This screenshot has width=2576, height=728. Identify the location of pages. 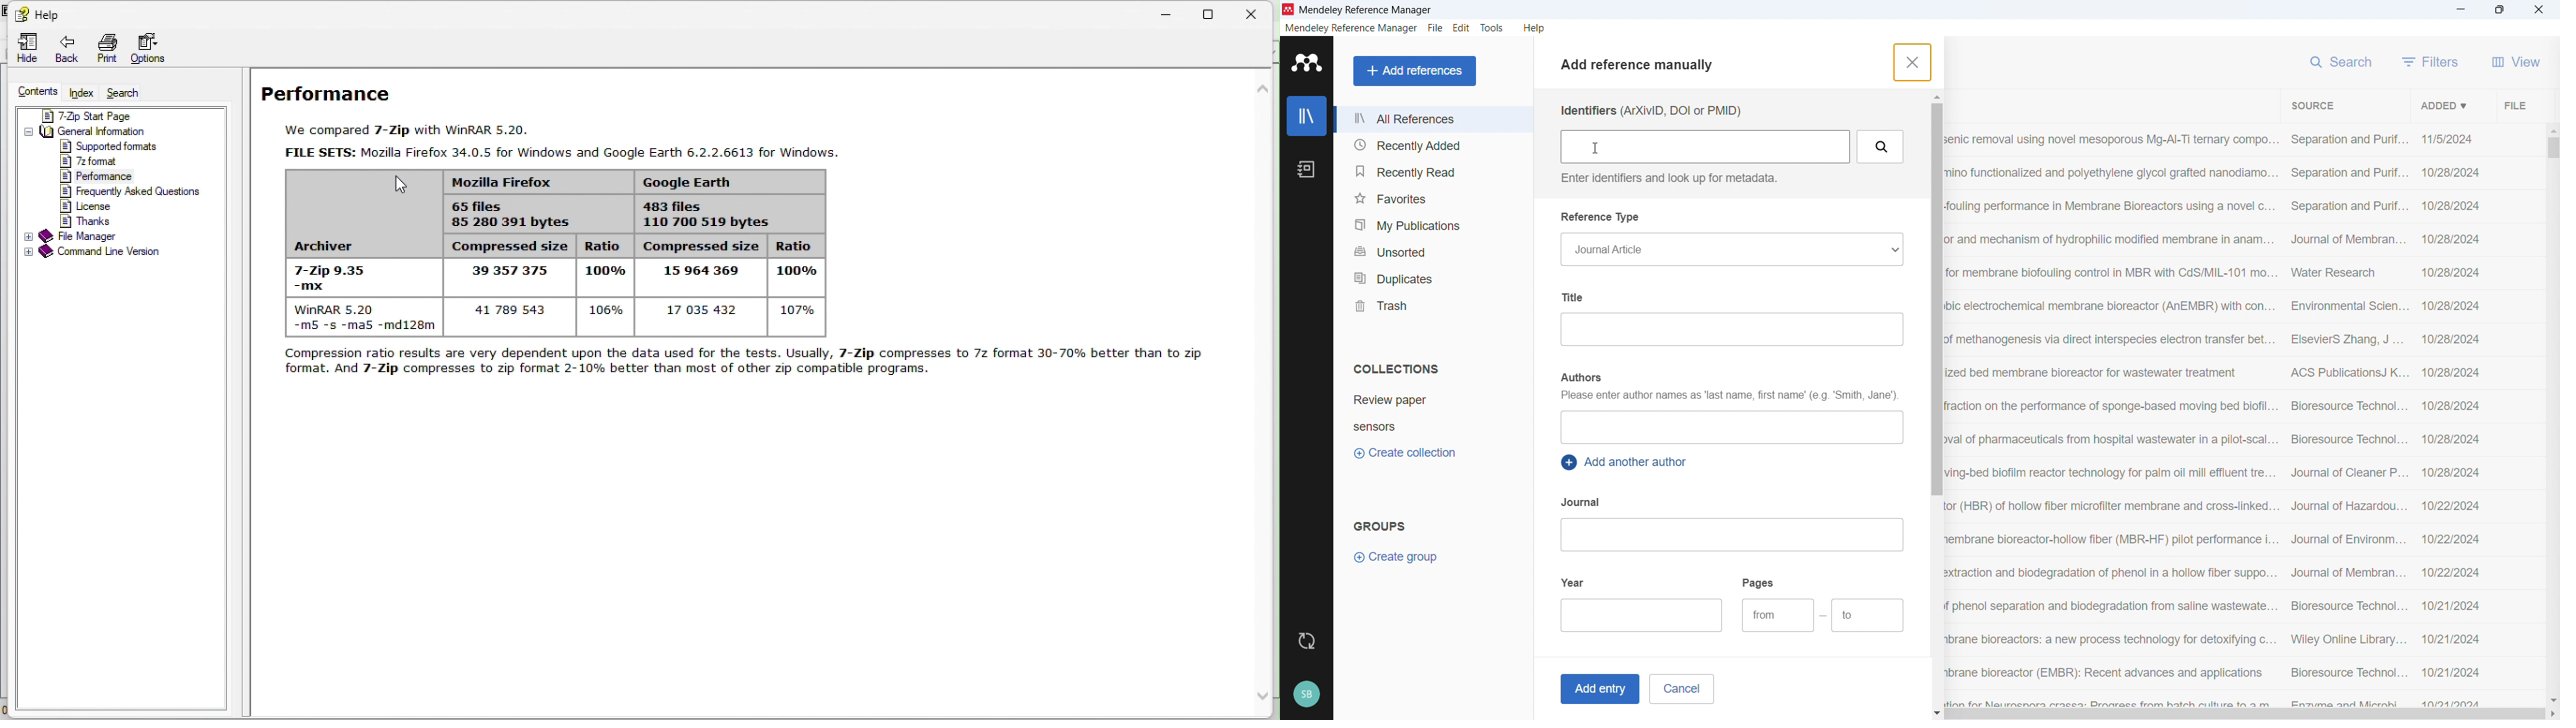
(1759, 582).